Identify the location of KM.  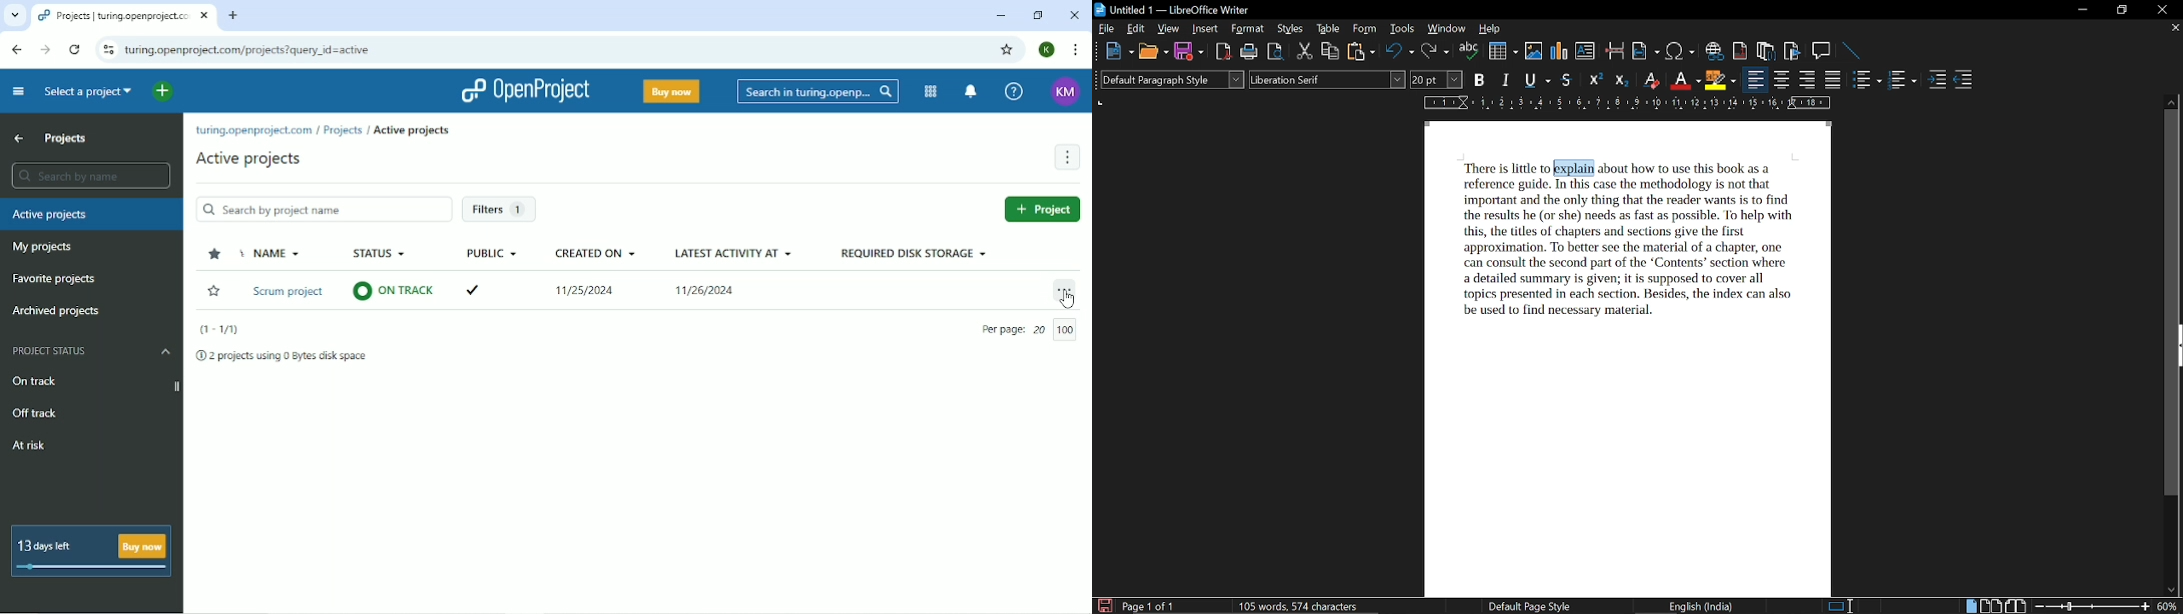
(1065, 92).